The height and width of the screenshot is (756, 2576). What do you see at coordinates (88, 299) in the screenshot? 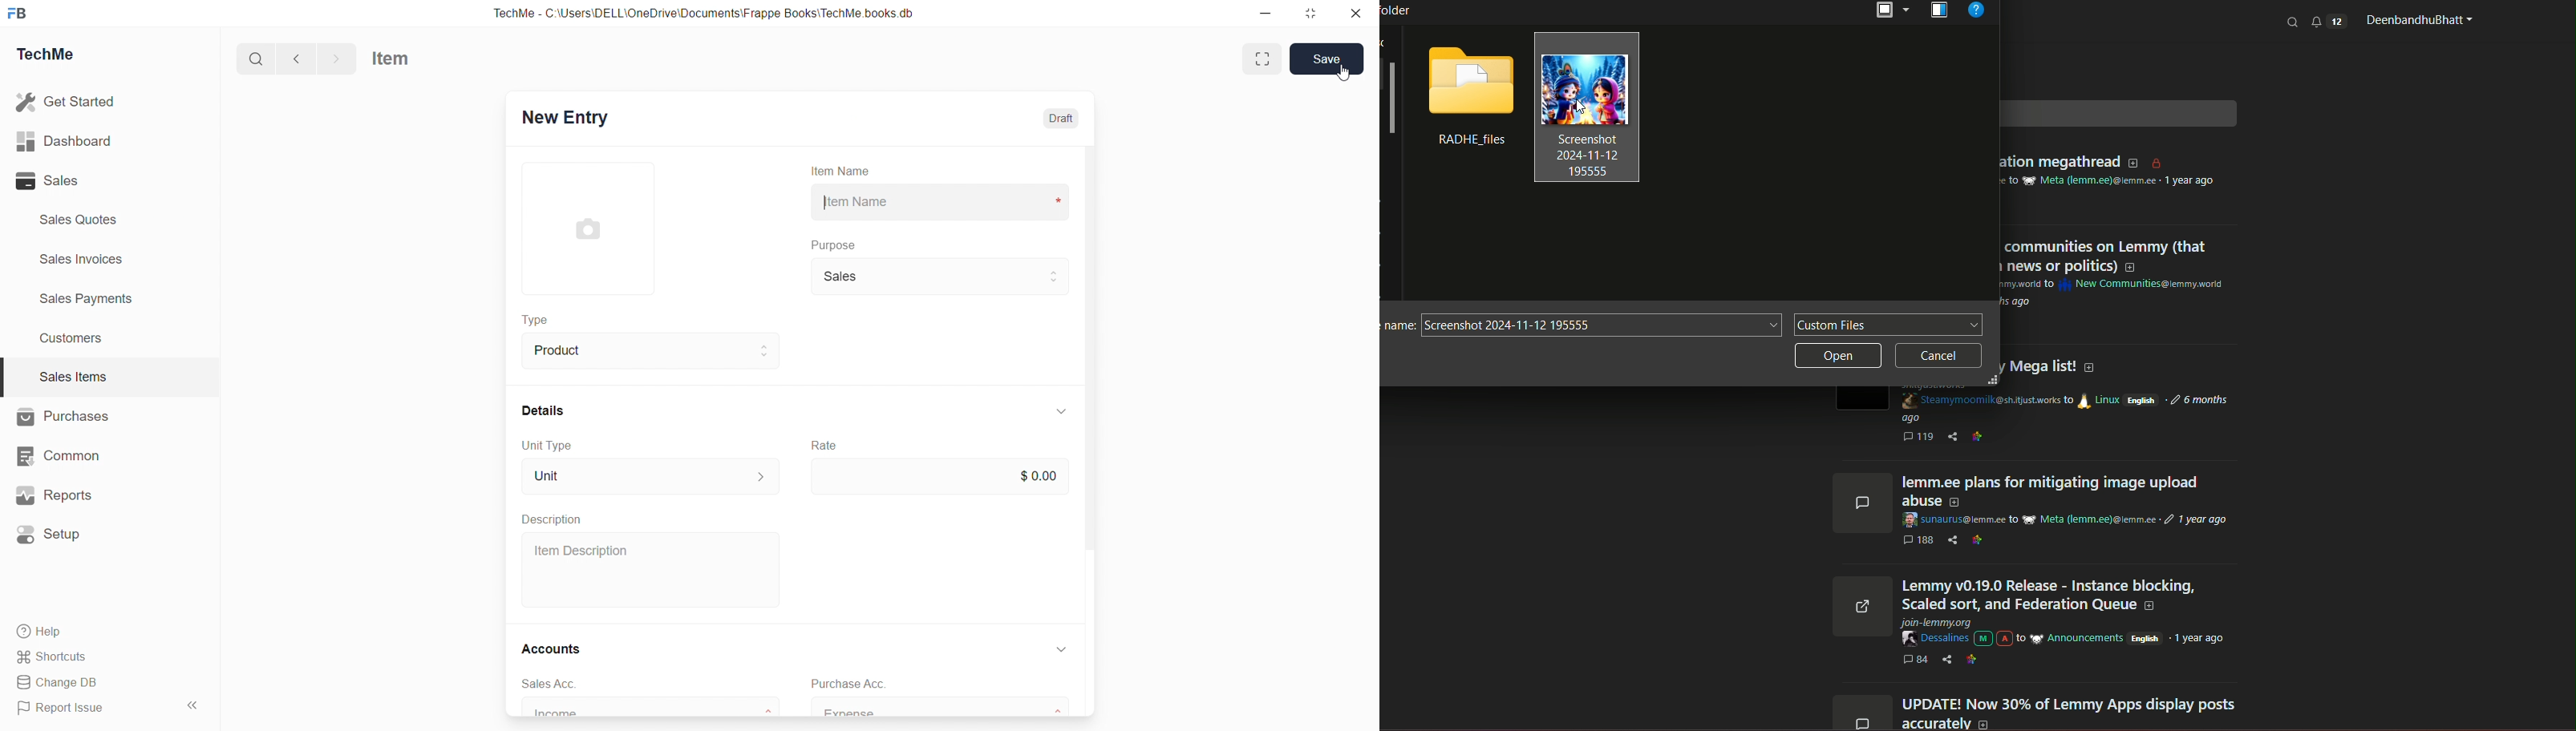
I see `Sales Payments` at bounding box center [88, 299].